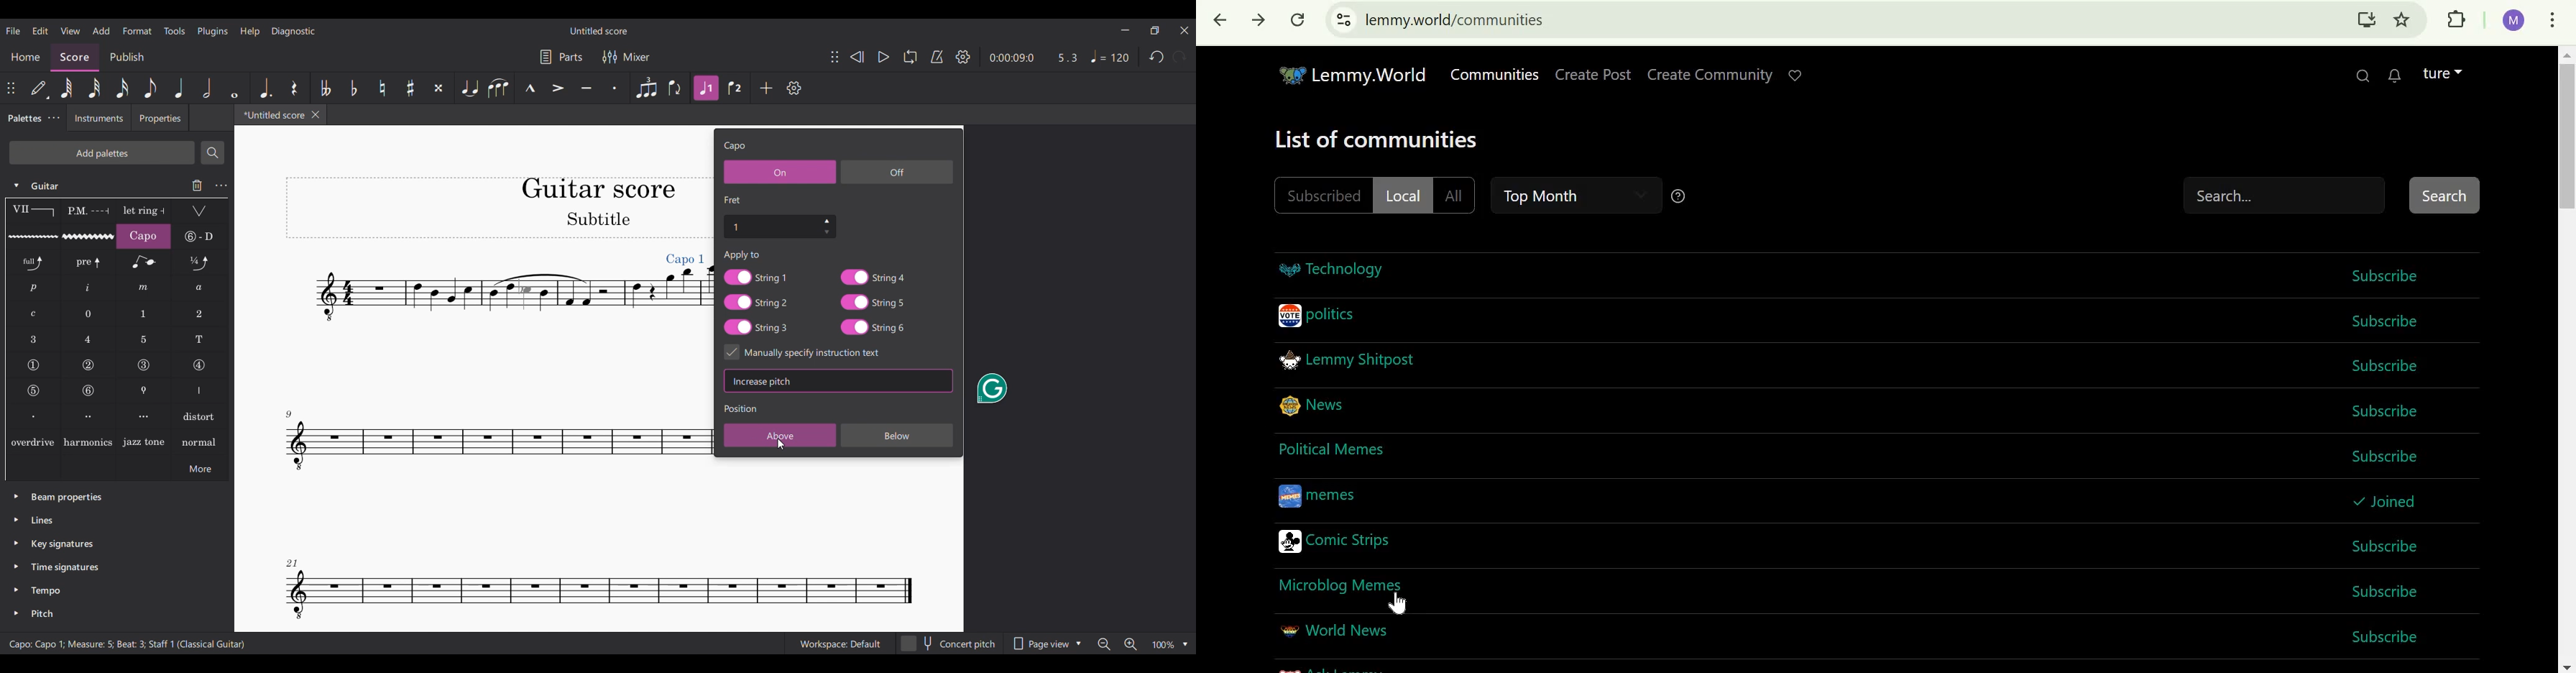  I want to click on Home, so click(25, 57).